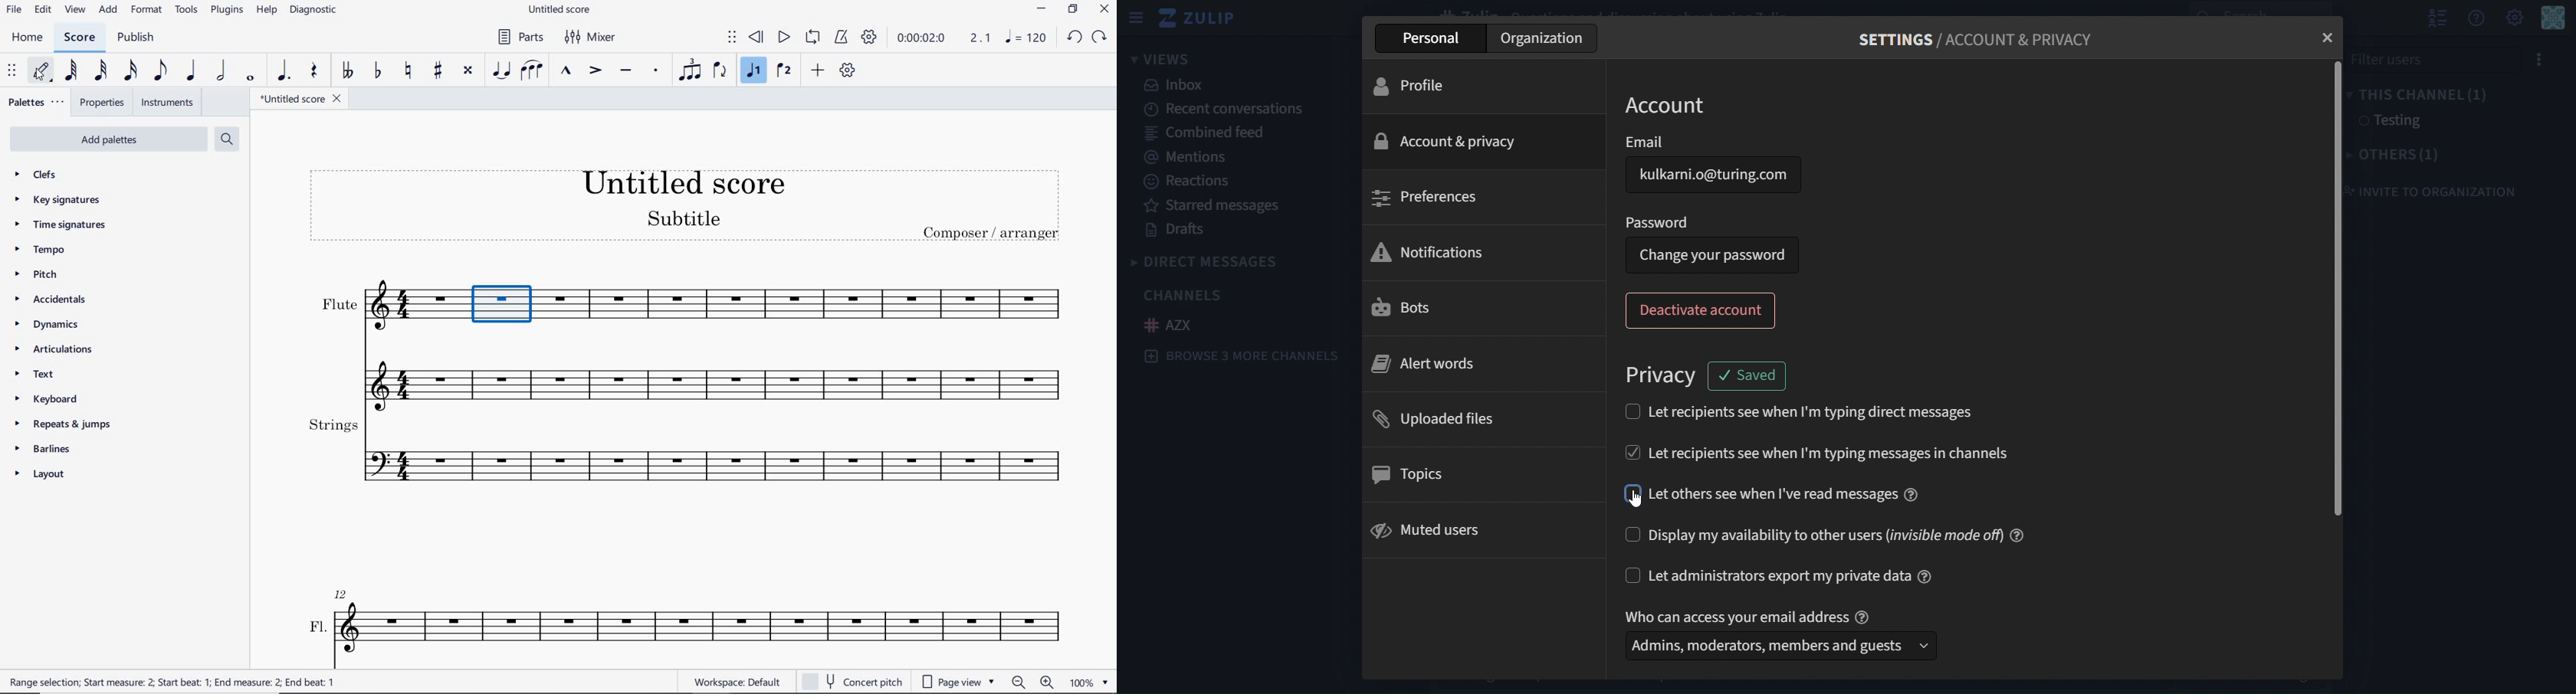 This screenshot has width=2576, height=700. I want to click on Admins, Moderator, members and guest, so click(1775, 649).